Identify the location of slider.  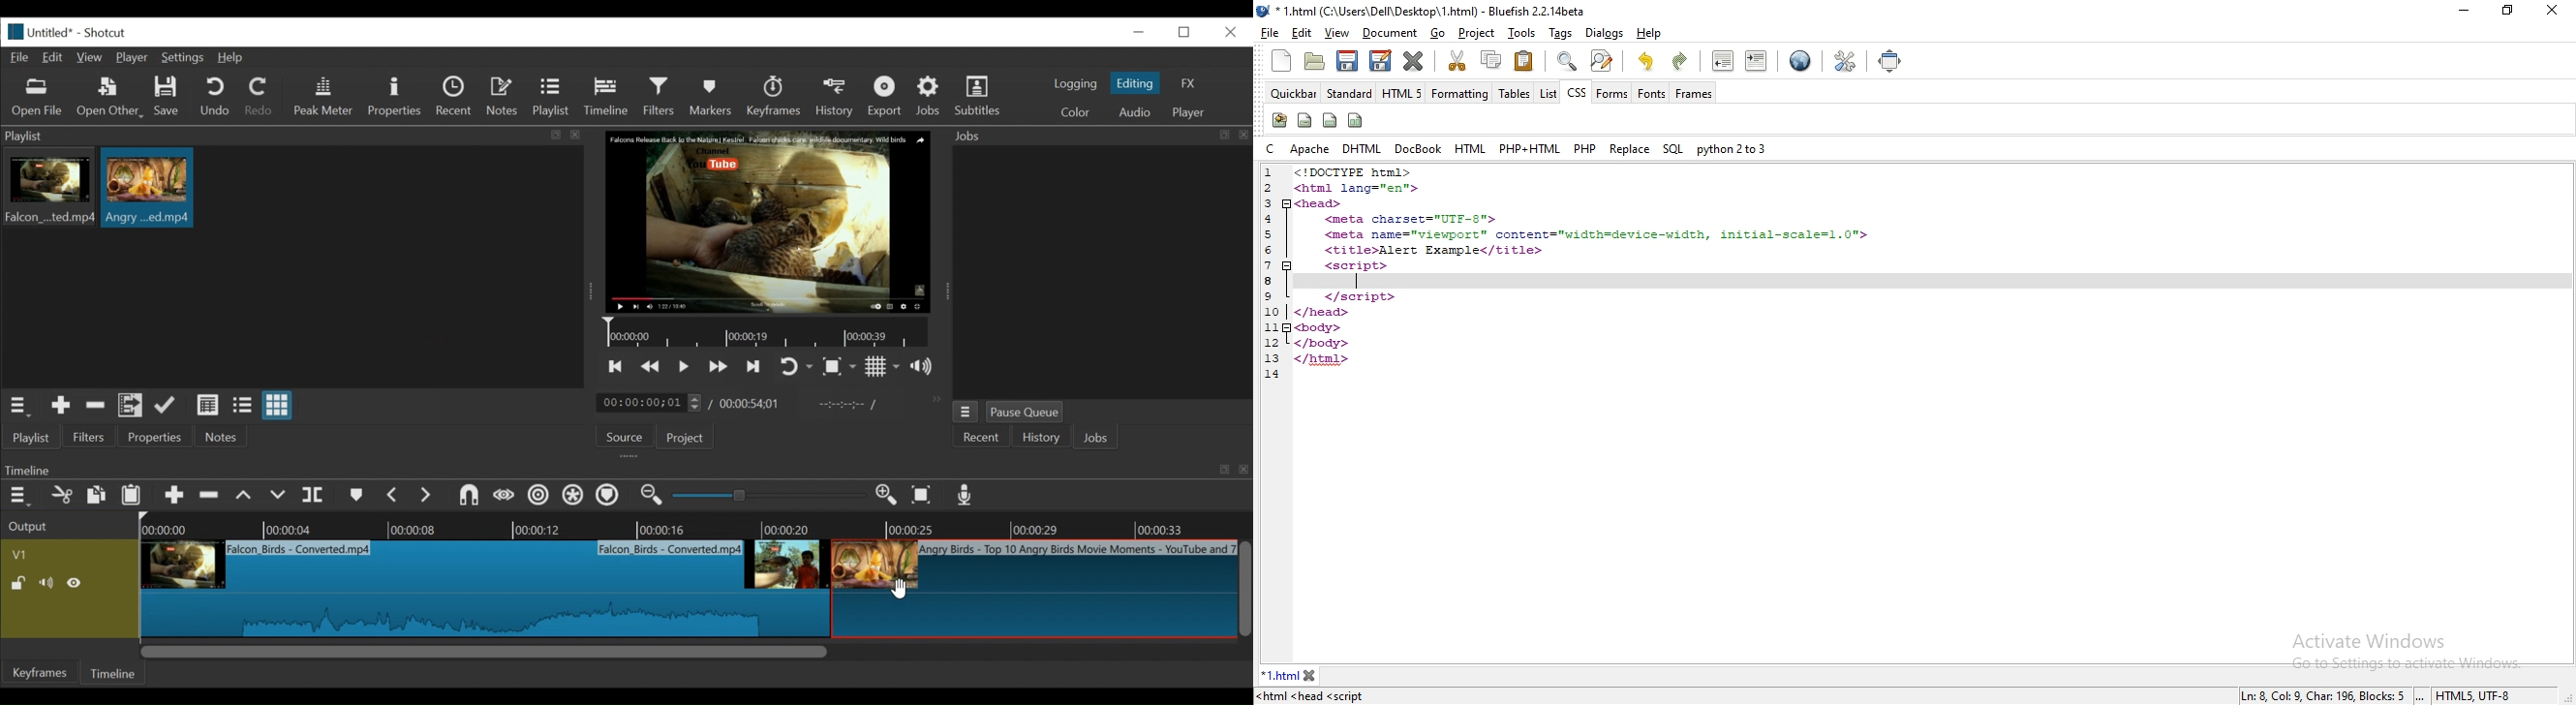
(765, 496).